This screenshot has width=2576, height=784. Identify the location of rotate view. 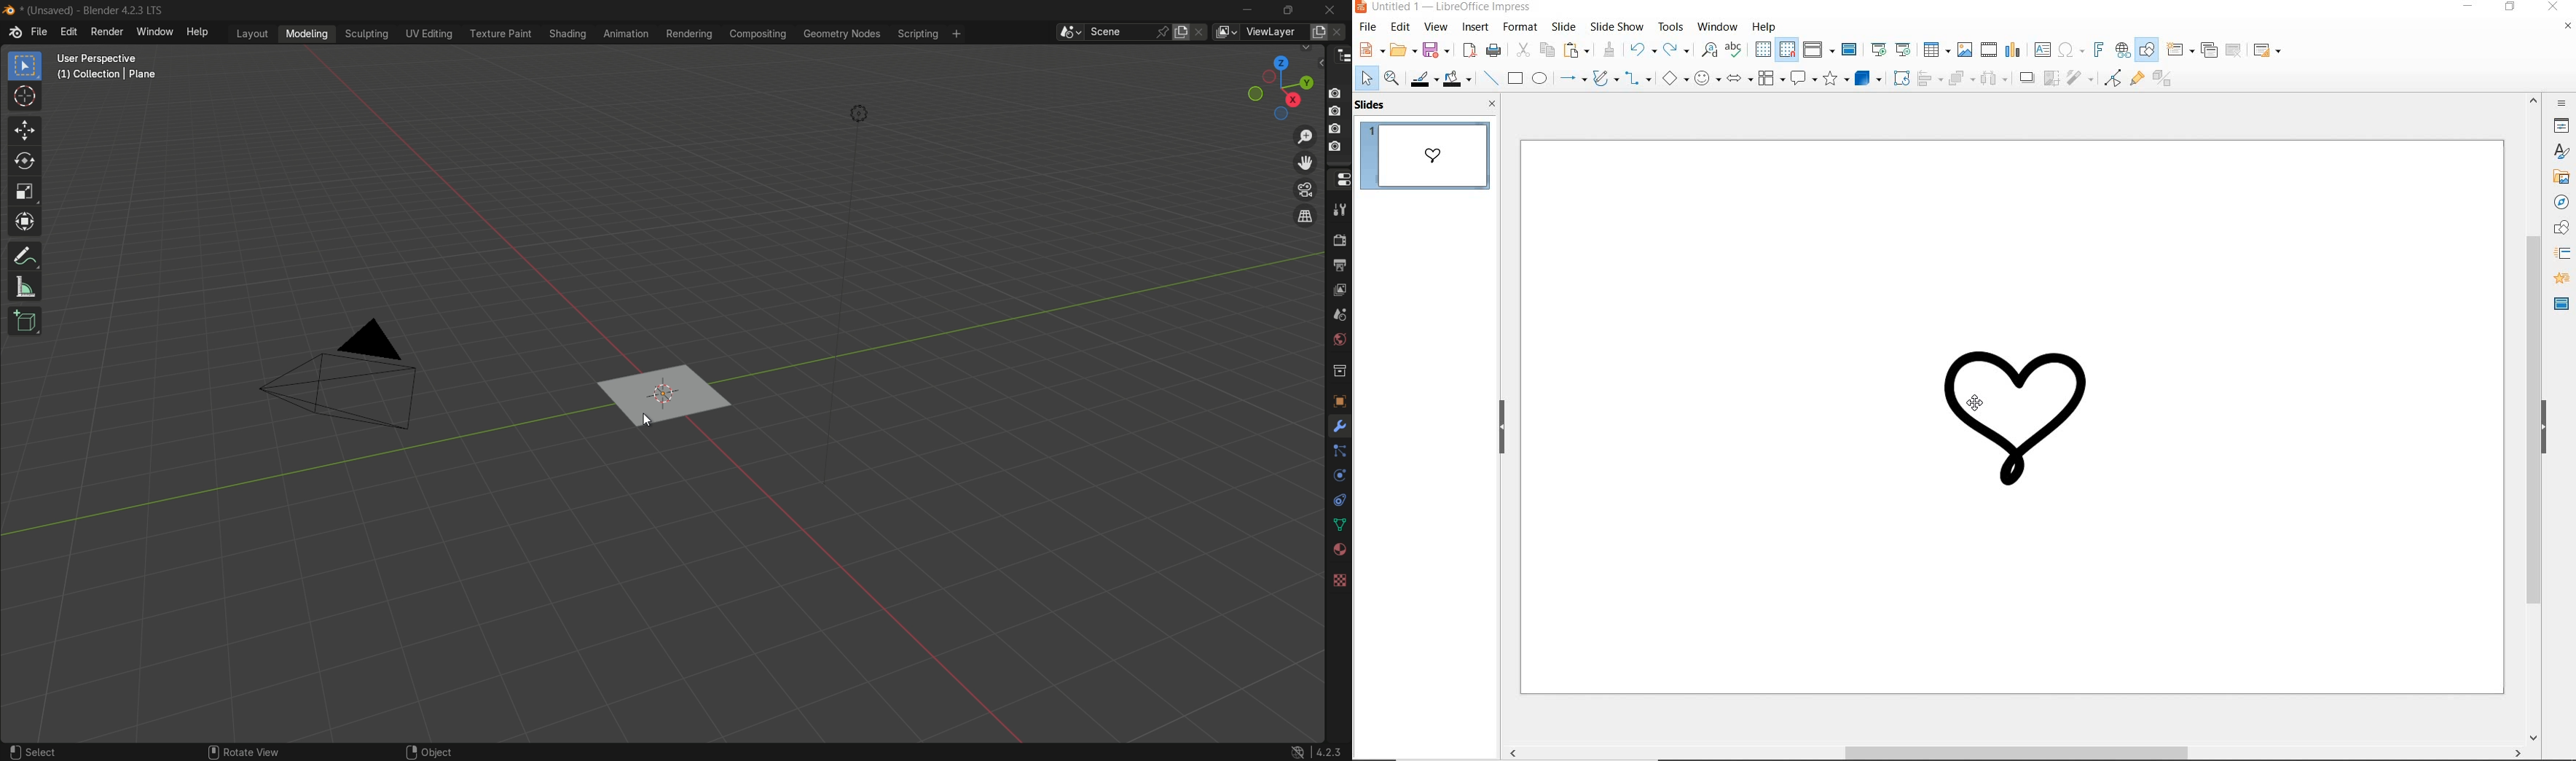
(239, 750).